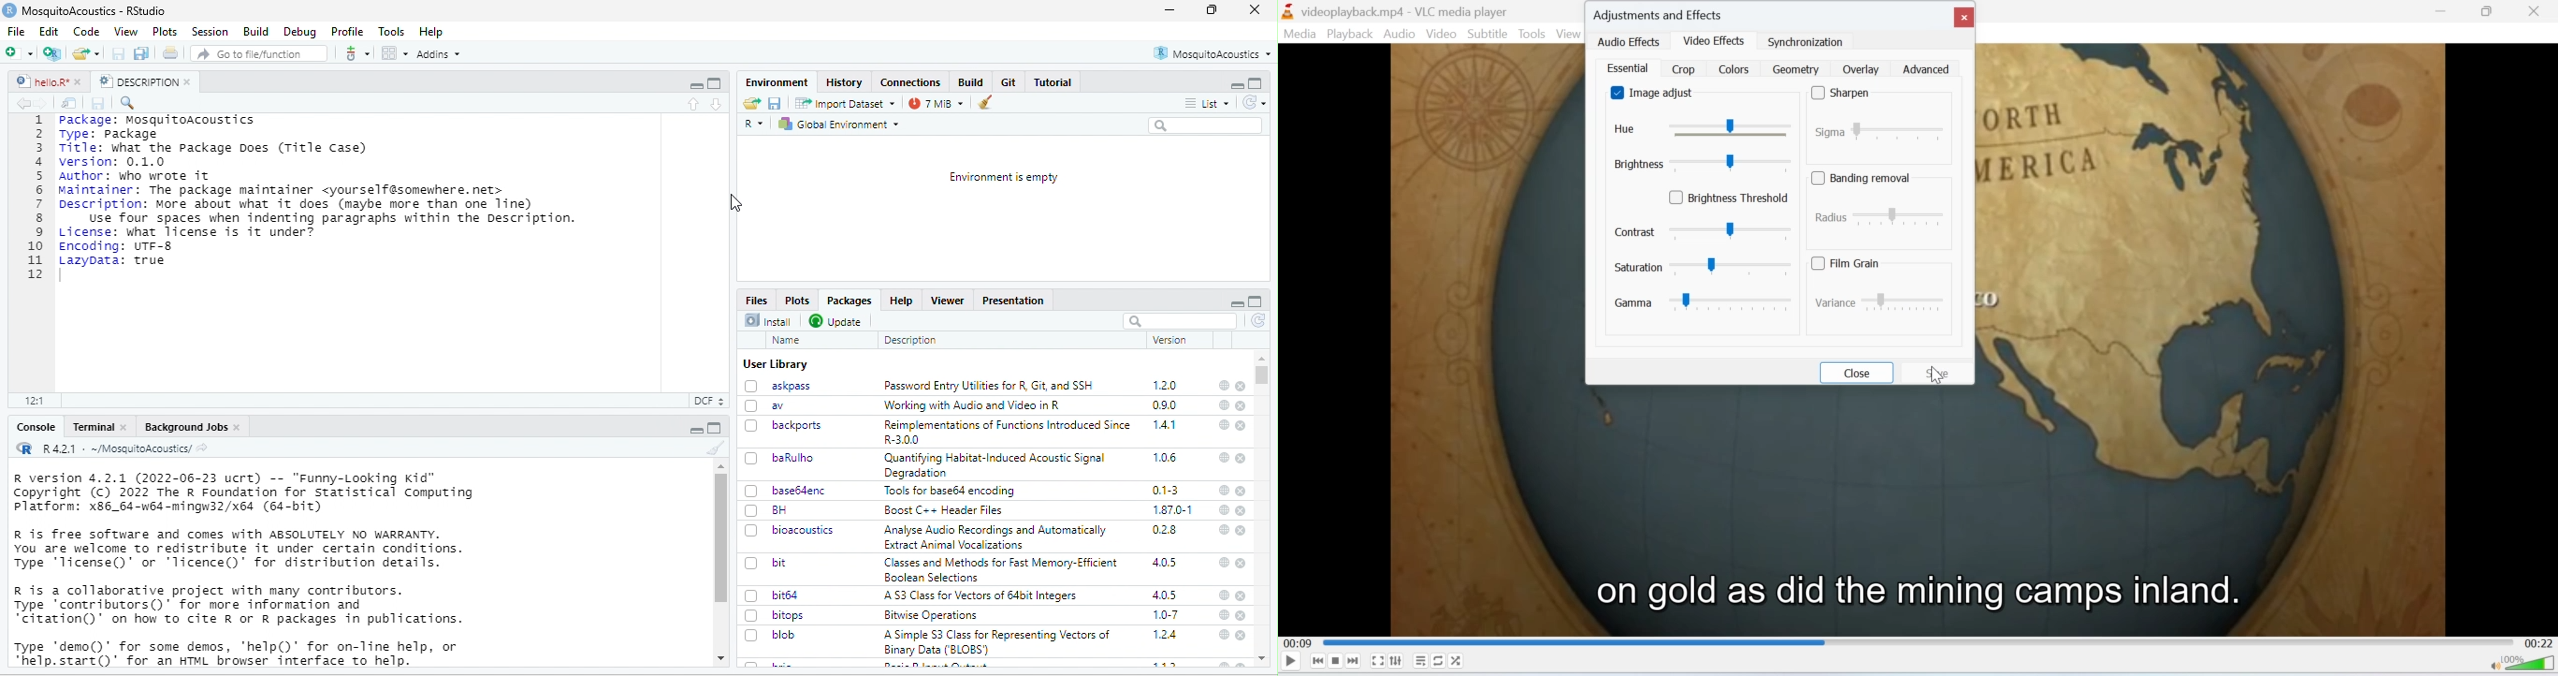  Describe the element at coordinates (1443, 34) in the screenshot. I see `Video` at that location.